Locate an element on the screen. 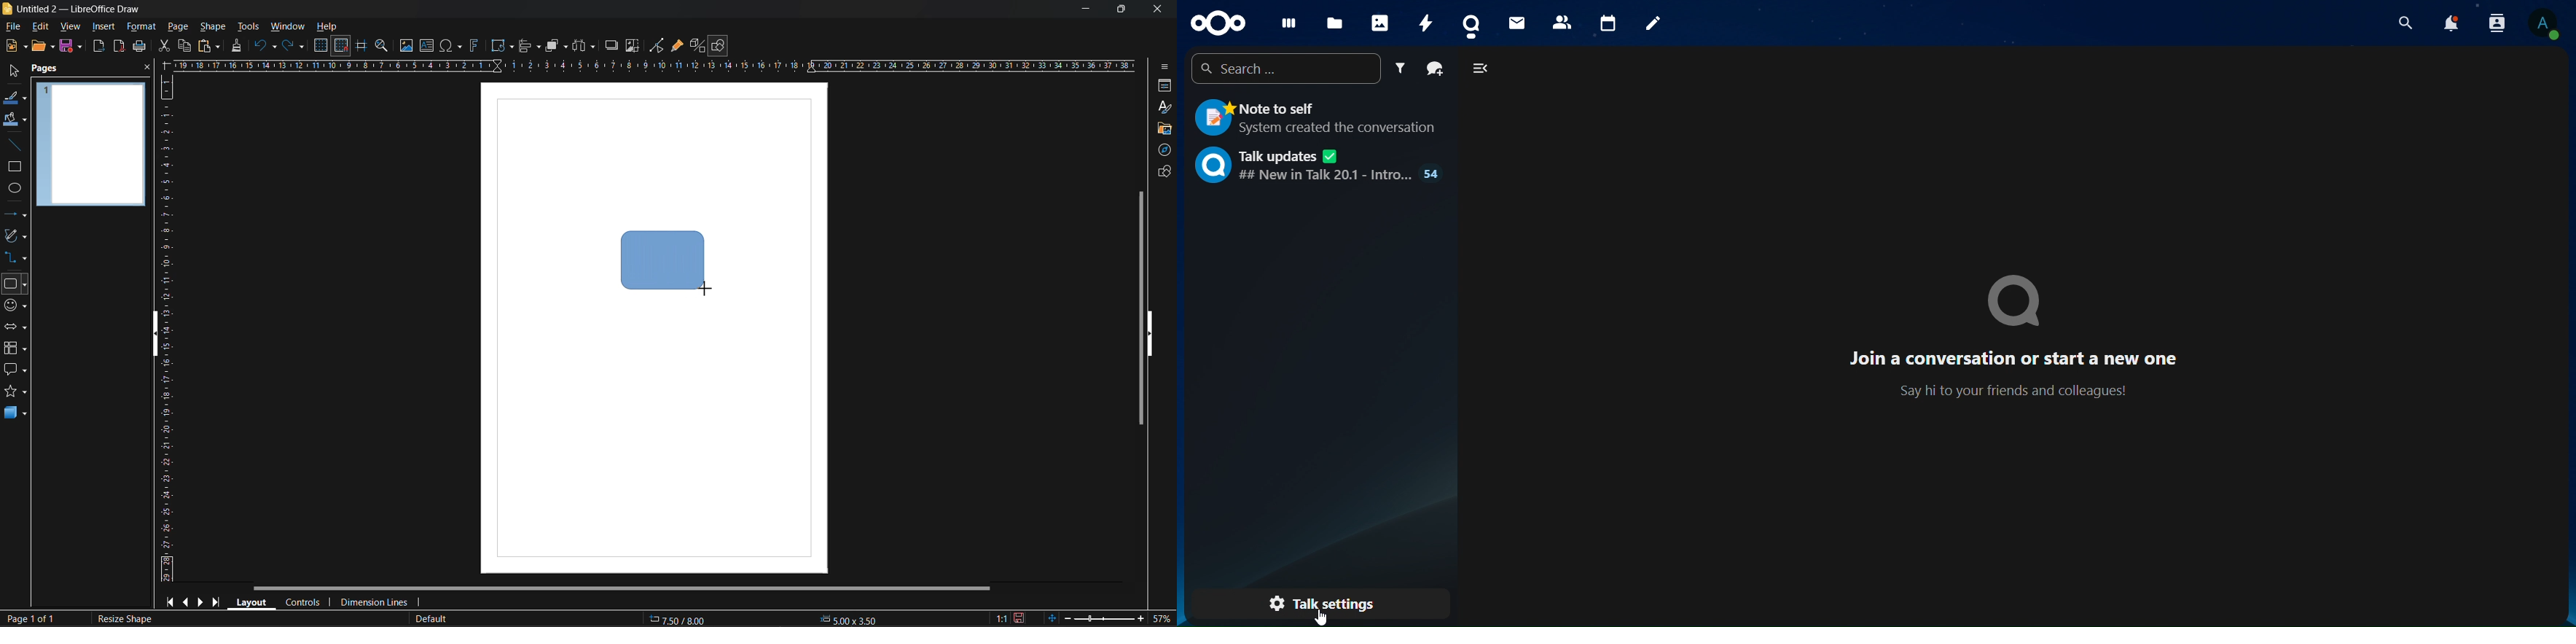 Image resolution: width=2576 pixels, height=644 pixels. snap to grid is located at coordinates (342, 46).